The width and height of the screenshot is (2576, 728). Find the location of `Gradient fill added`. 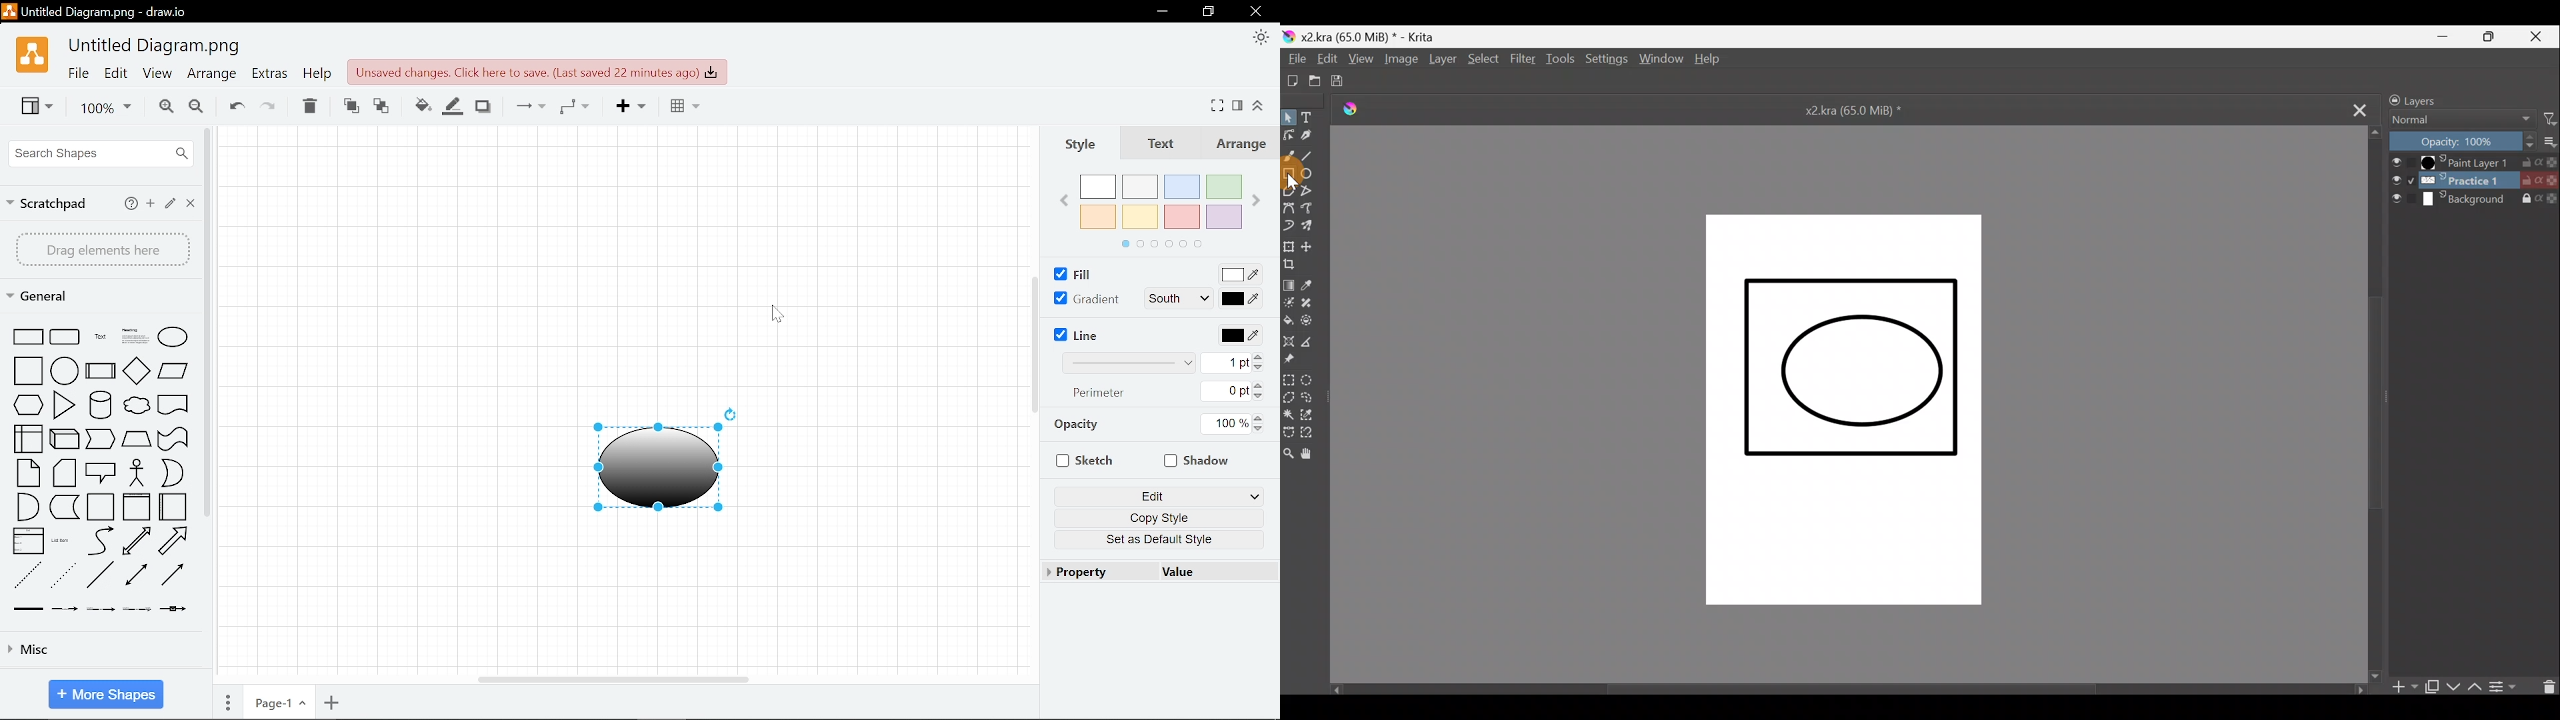

Gradient fill added is located at coordinates (660, 468).